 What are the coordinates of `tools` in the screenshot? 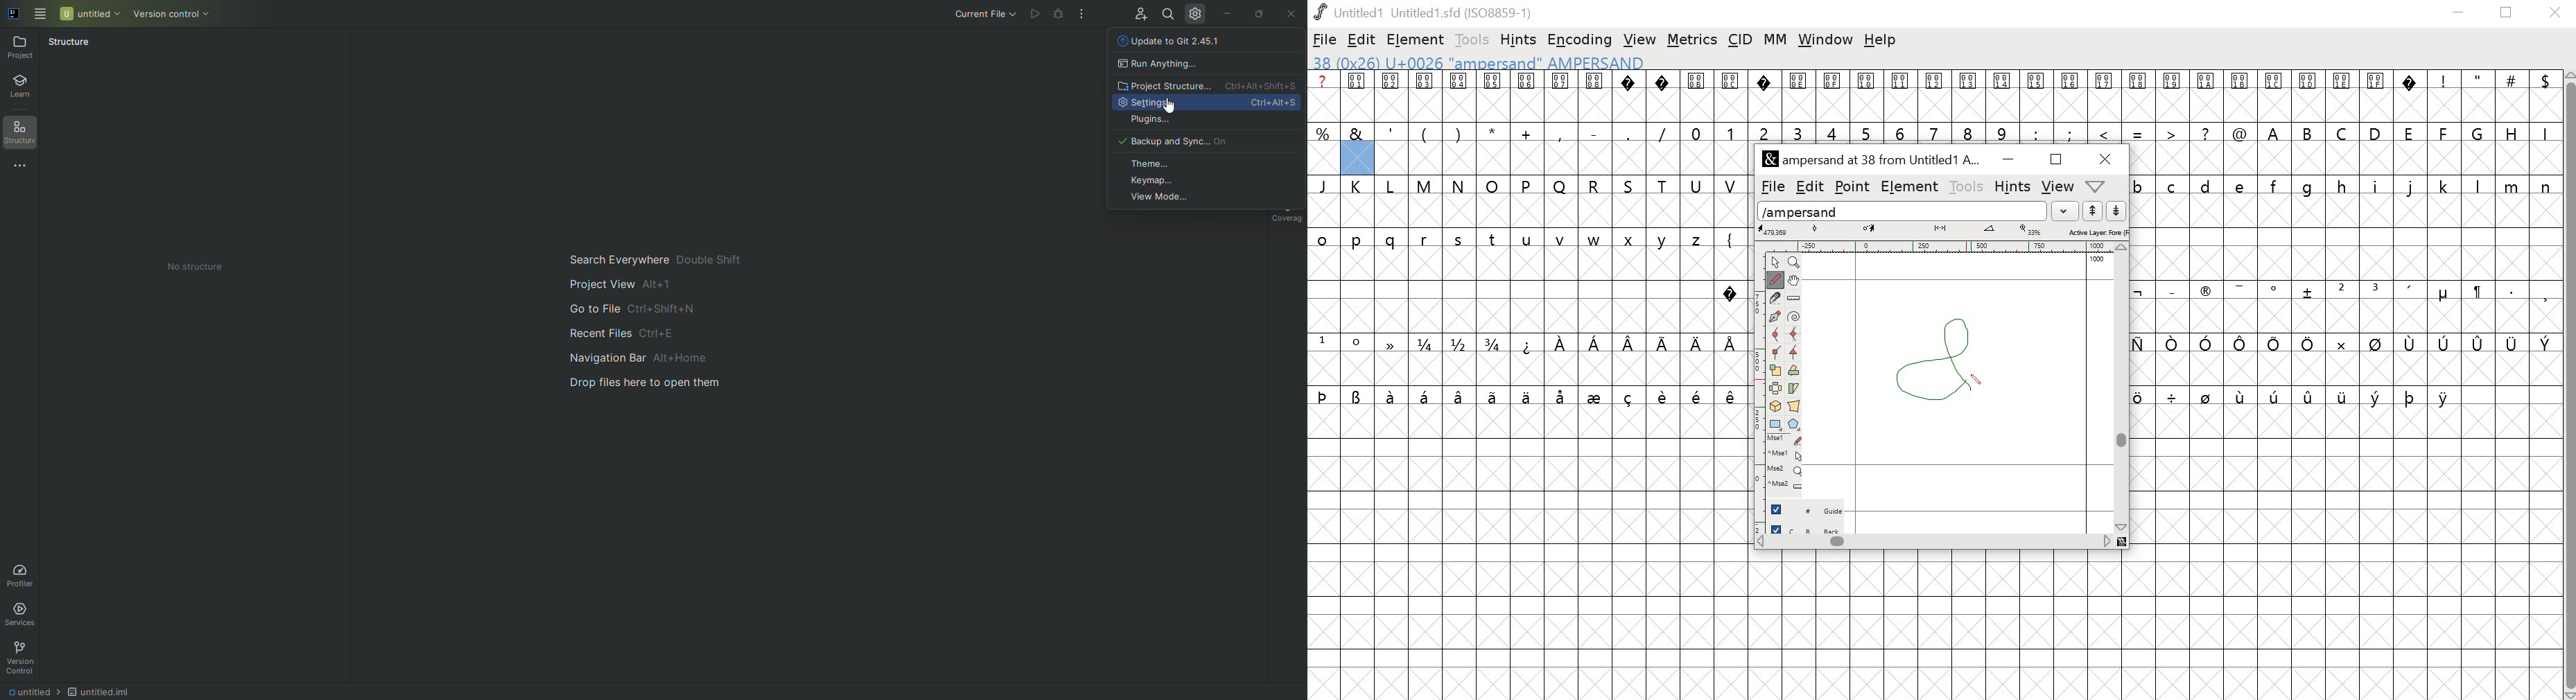 It's located at (1967, 186).